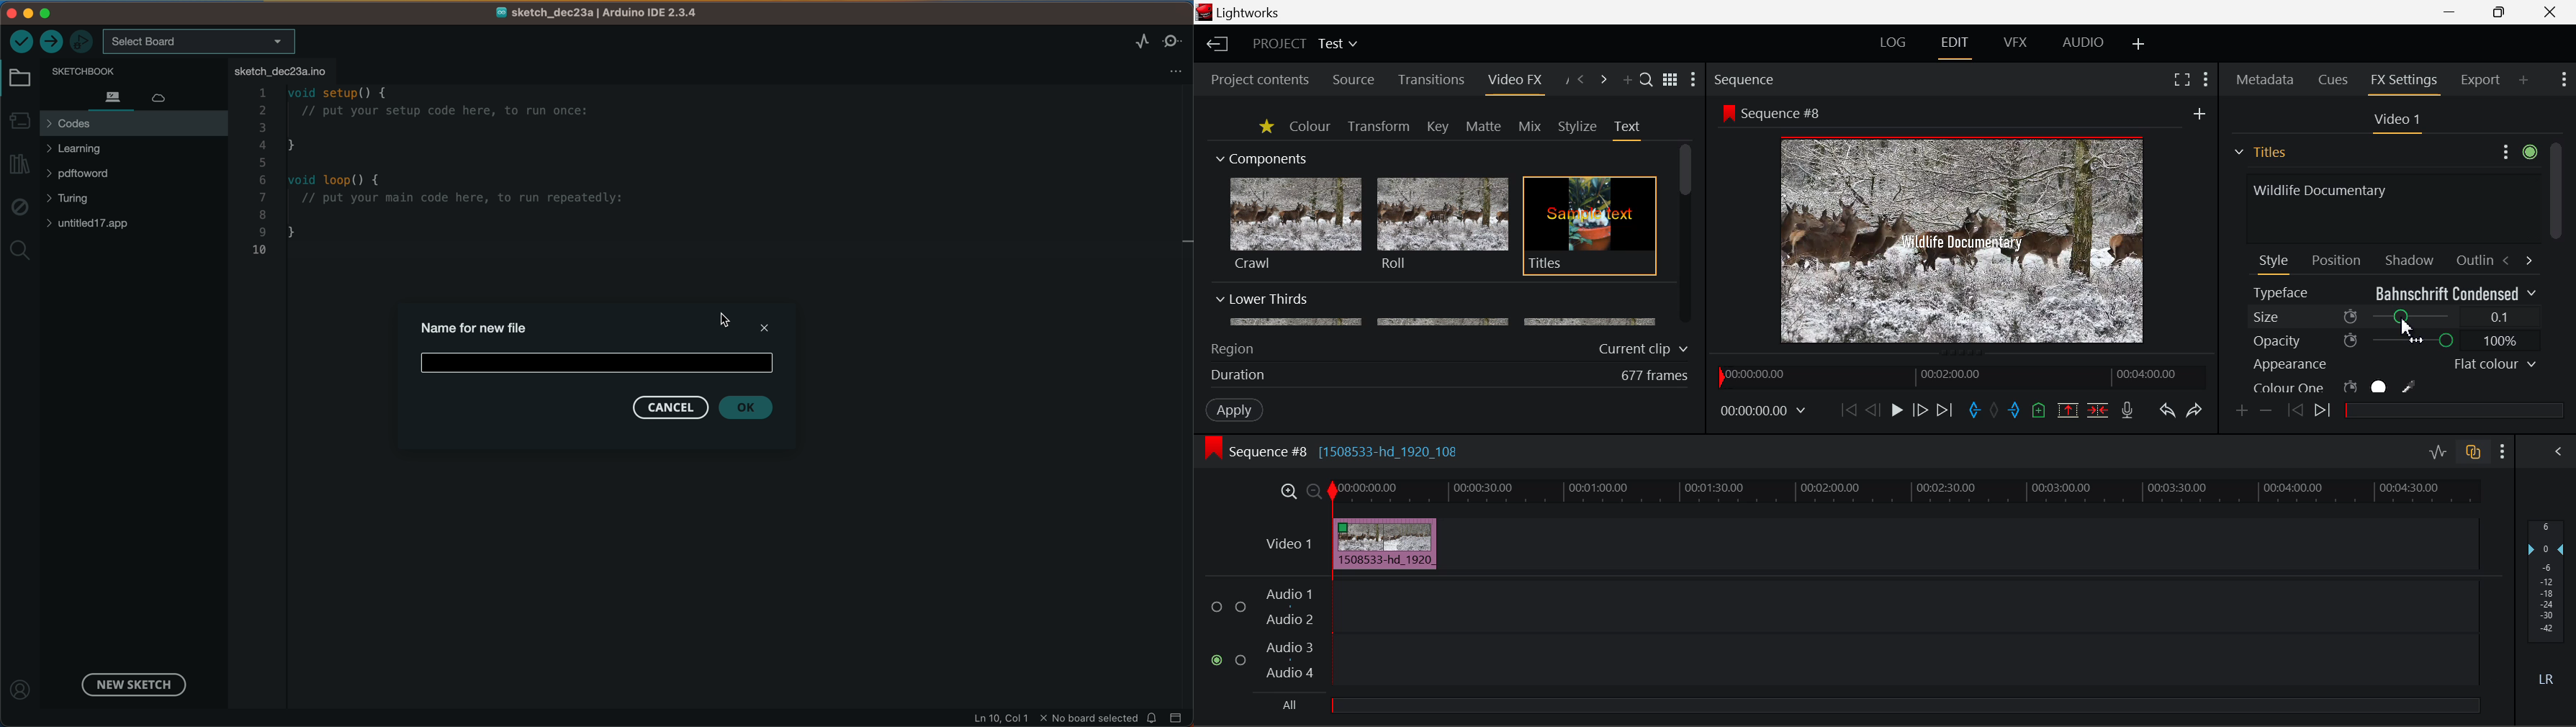 The width and height of the screenshot is (2576, 728). I want to click on Project Timeline Navigator, so click(1961, 374).